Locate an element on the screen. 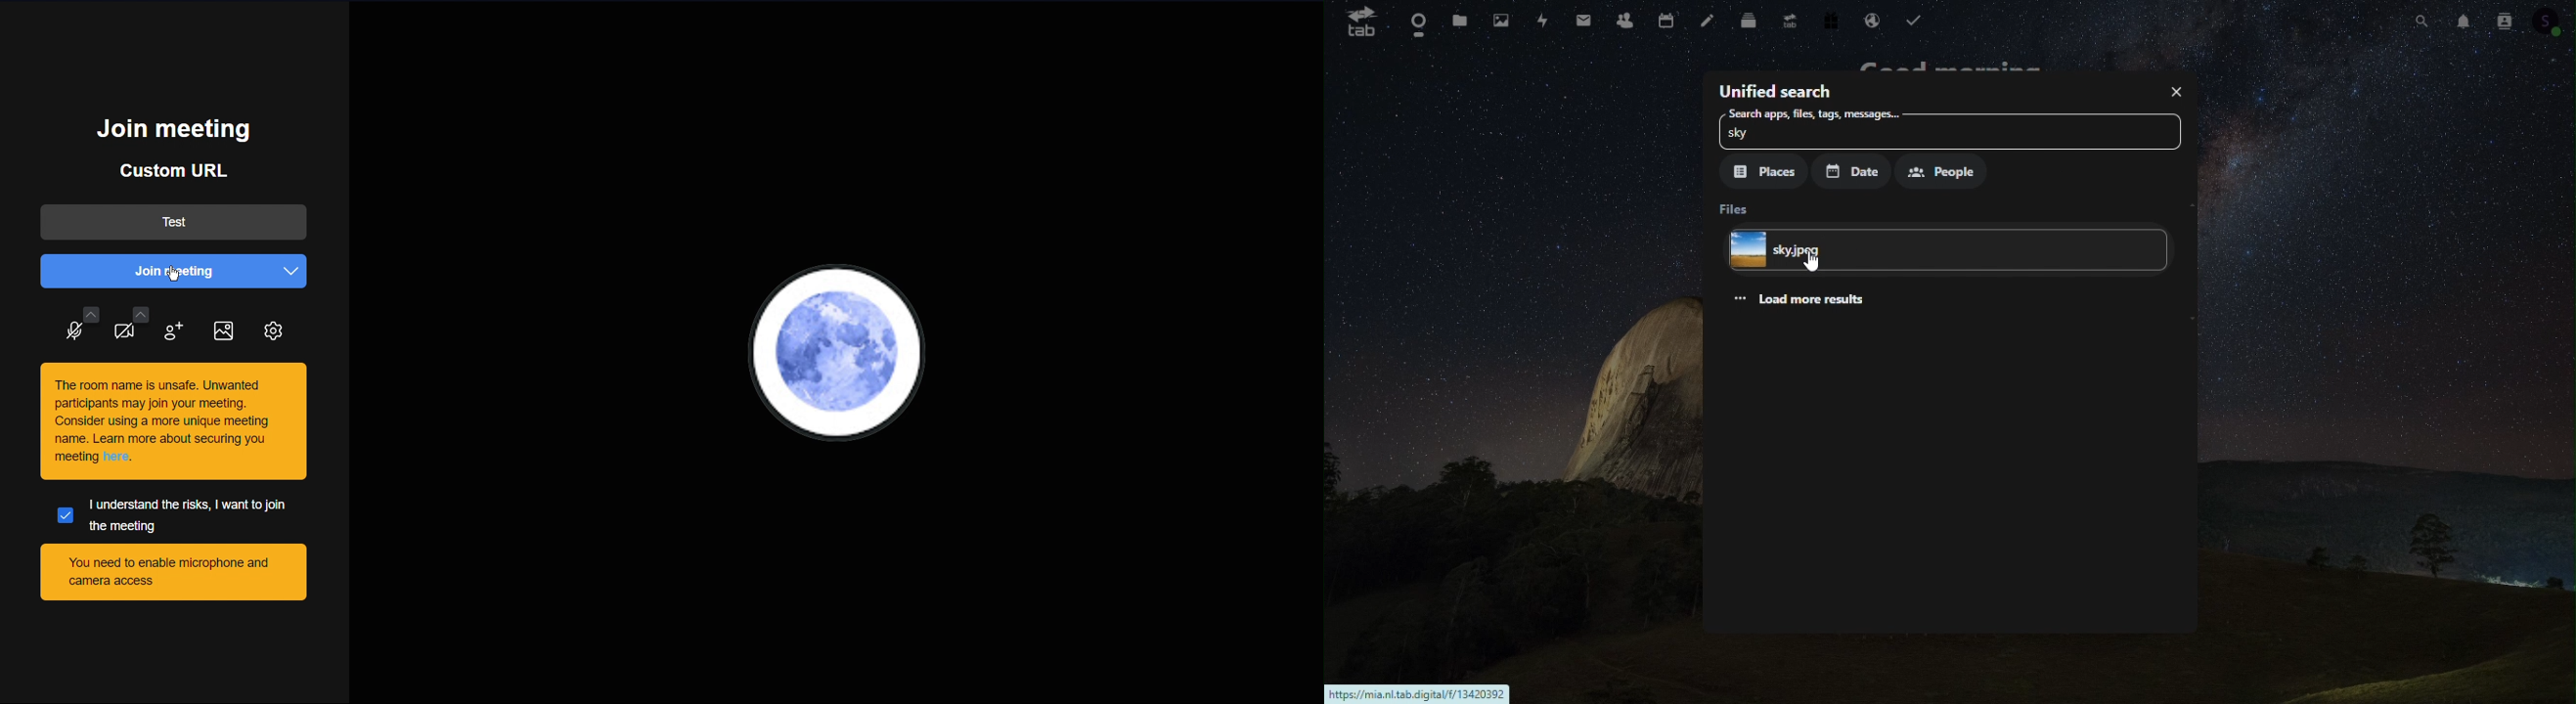 This screenshot has width=2576, height=728. Calendar is located at coordinates (1666, 18).